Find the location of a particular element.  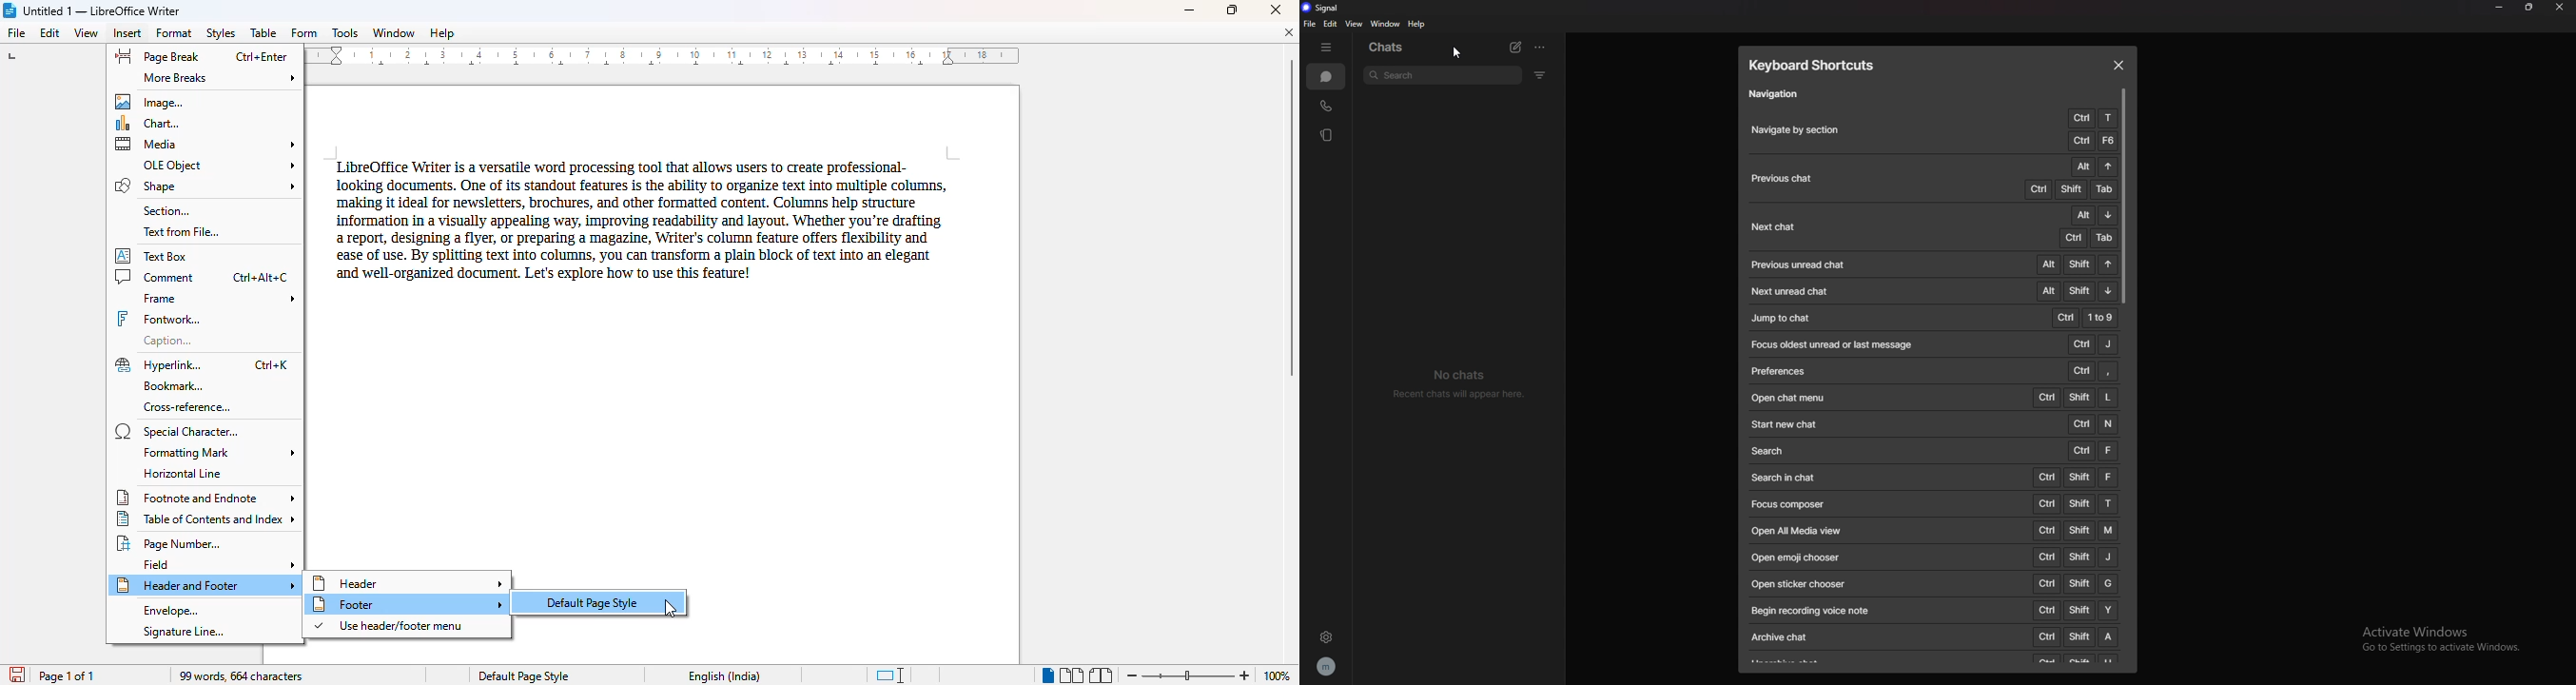

calls is located at coordinates (1325, 106).